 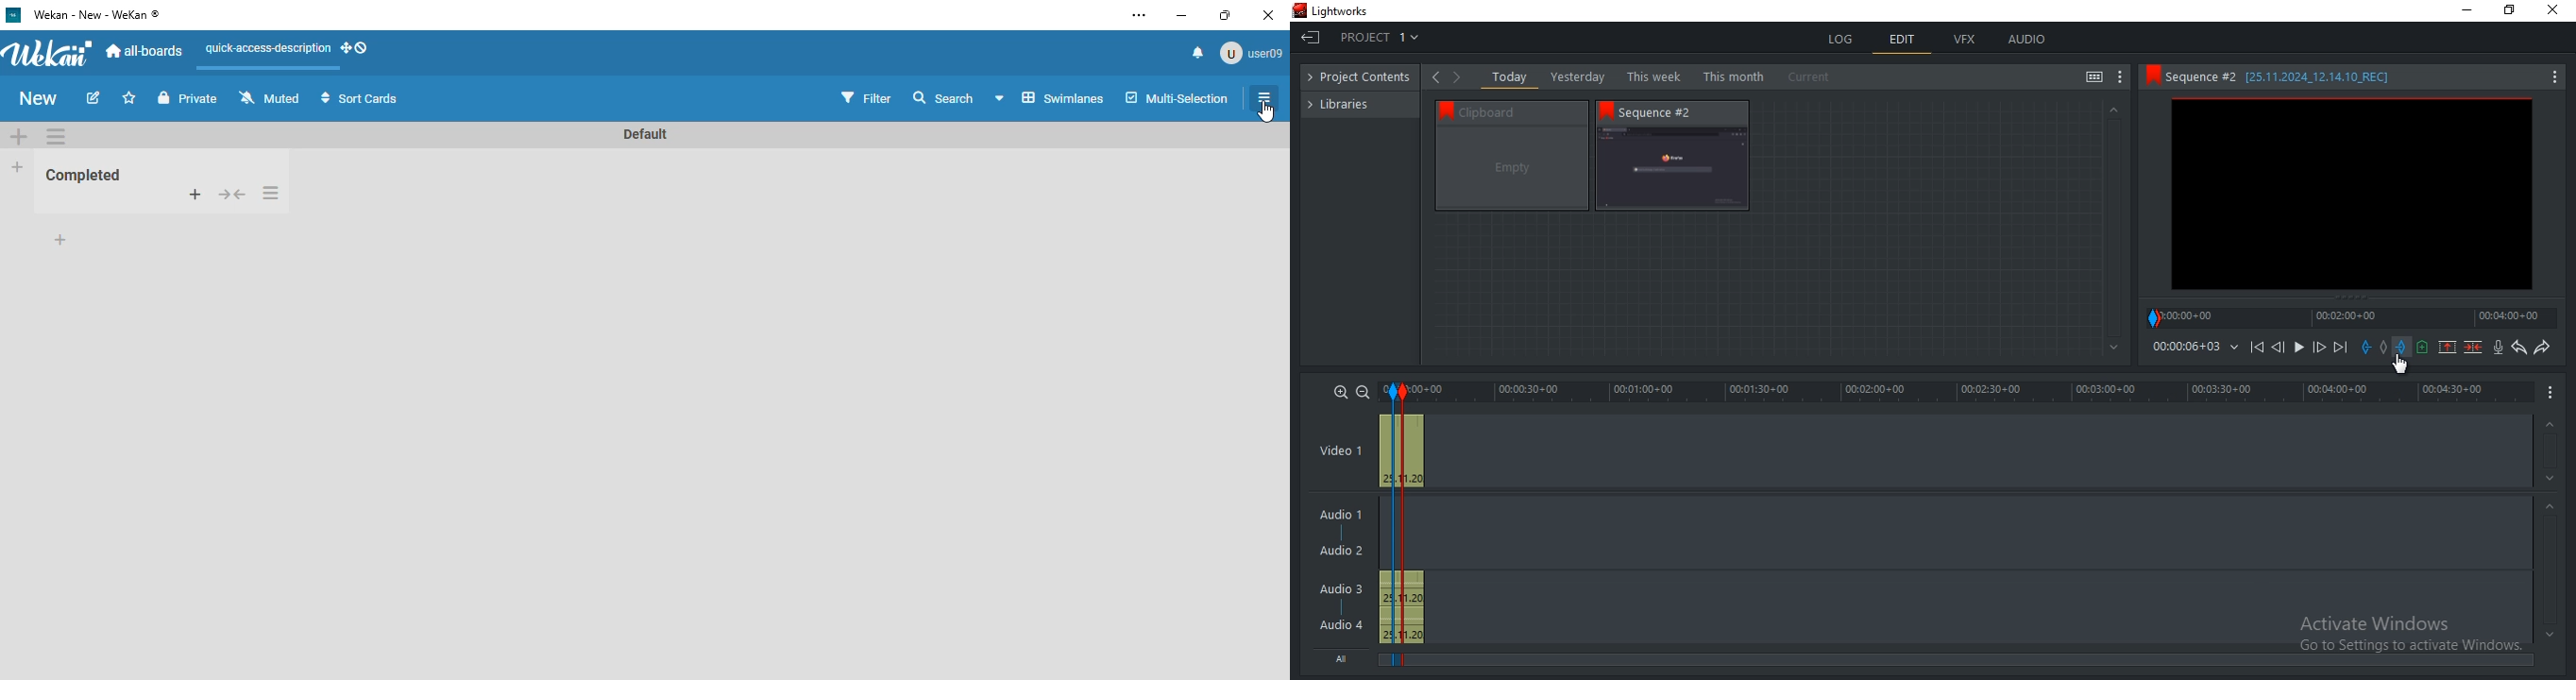 I want to click on filter, so click(x=865, y=98).